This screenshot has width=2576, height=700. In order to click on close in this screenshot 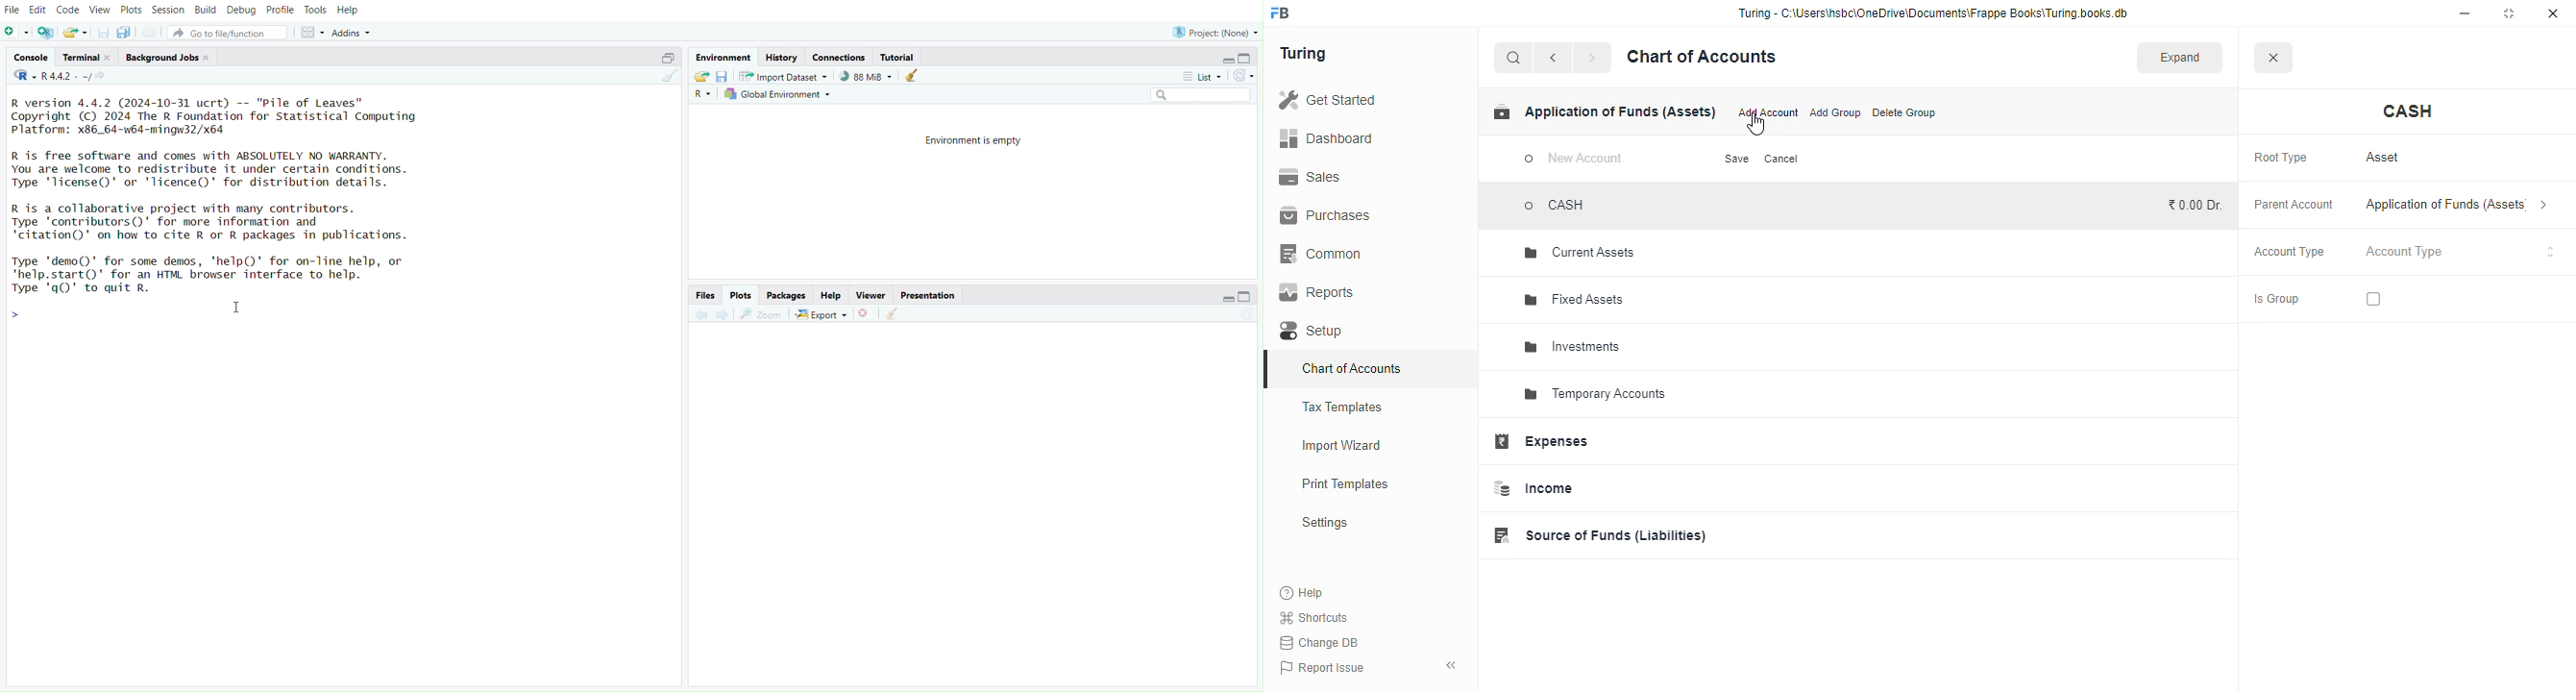, I will do `click(2272, 57)`.